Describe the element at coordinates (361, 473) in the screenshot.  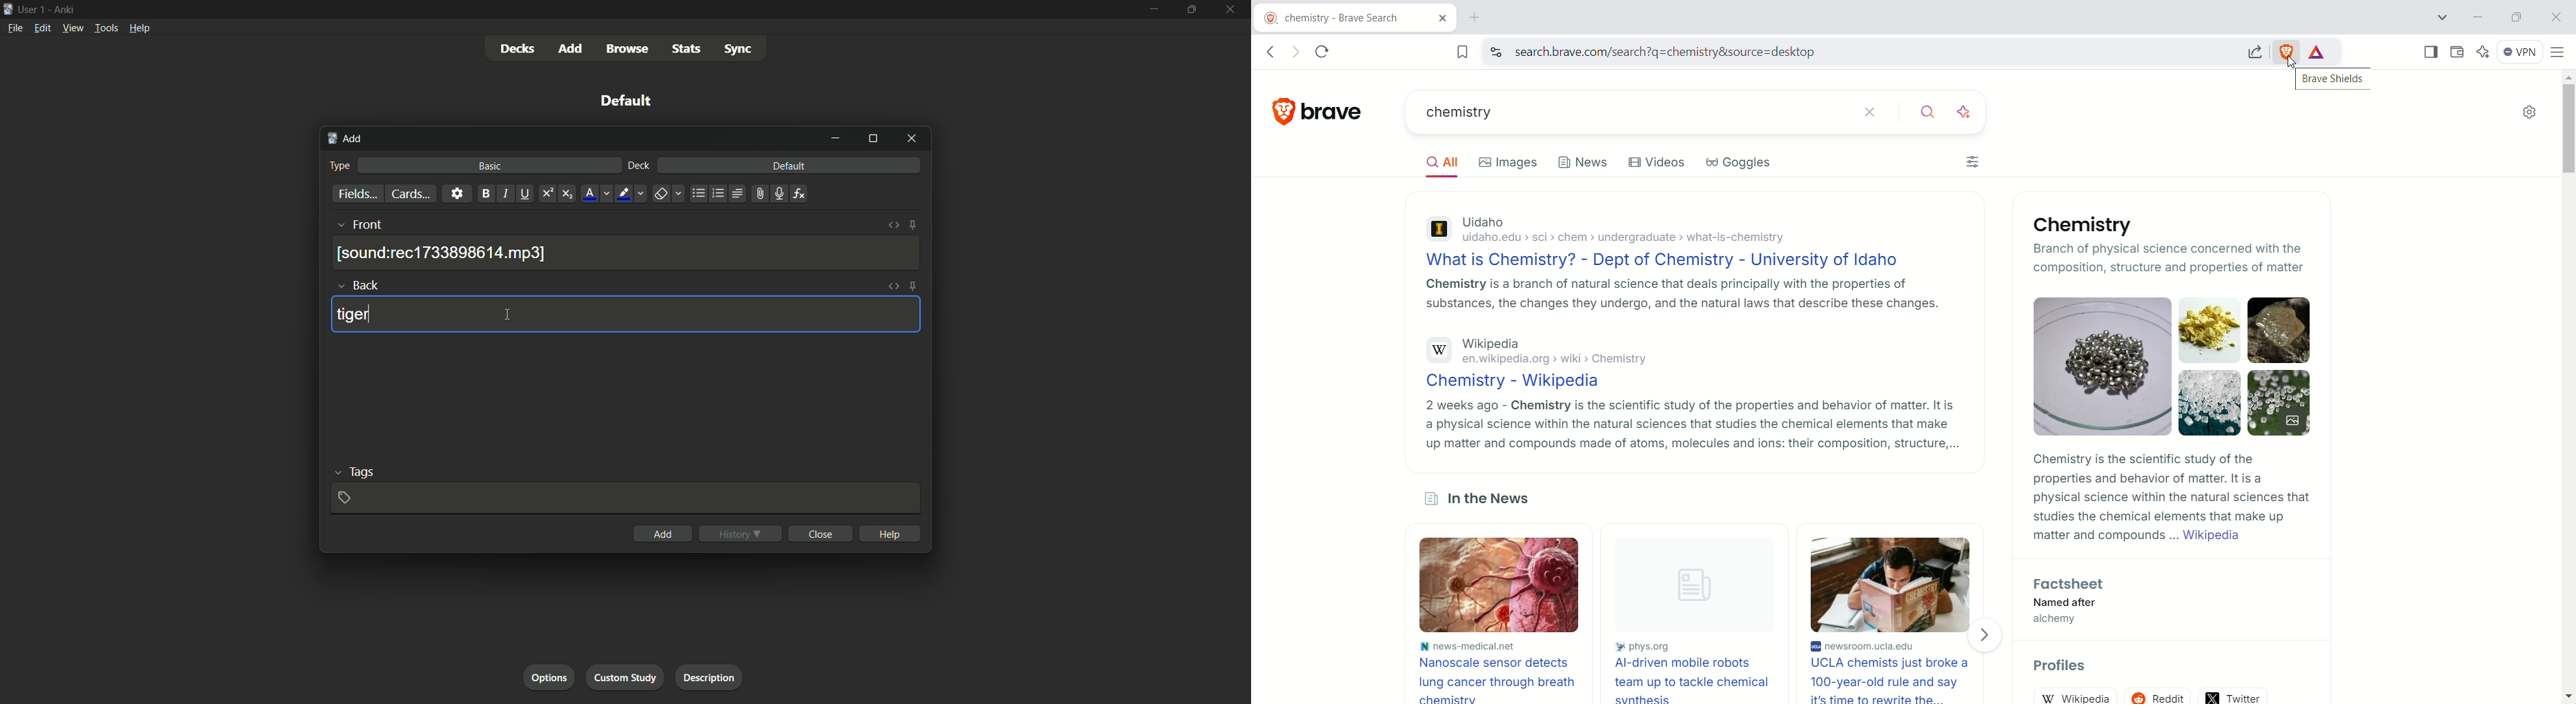
I see `tags` at that location.